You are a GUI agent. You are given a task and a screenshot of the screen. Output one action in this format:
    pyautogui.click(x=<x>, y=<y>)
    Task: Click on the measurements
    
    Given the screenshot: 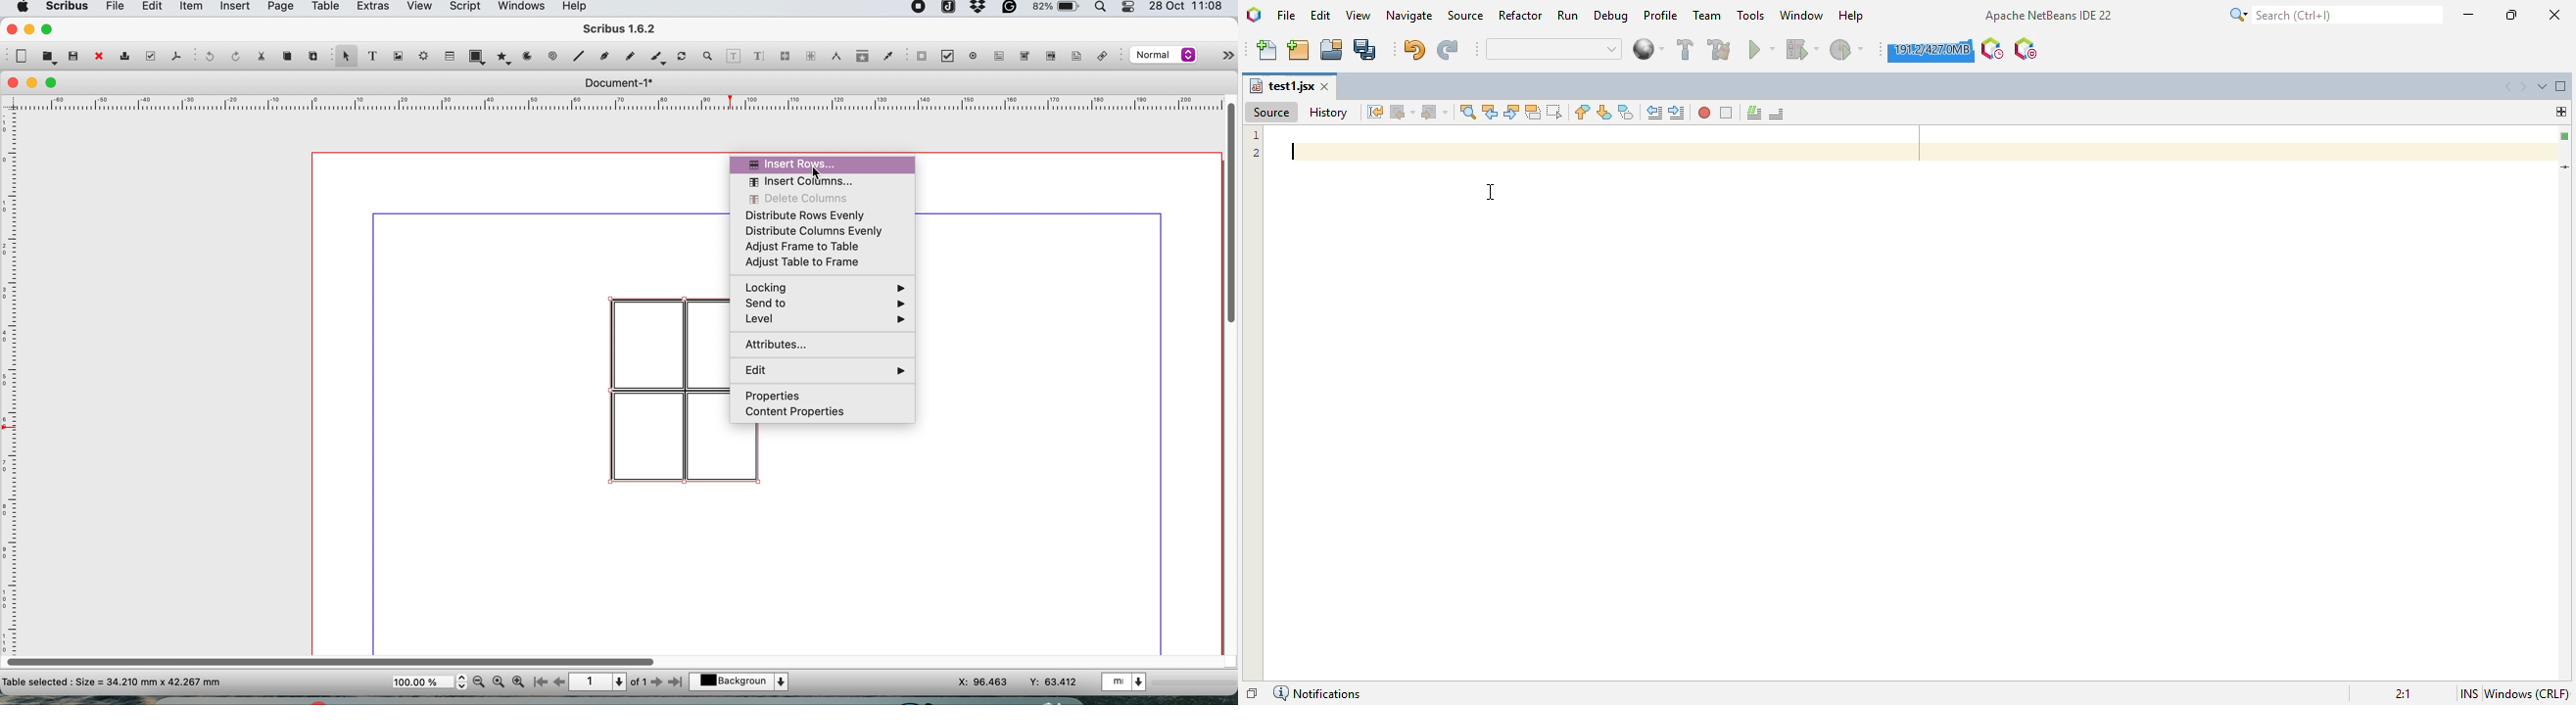 What is the action you would take?
    pyautogui.click(x=833, y=56)
    